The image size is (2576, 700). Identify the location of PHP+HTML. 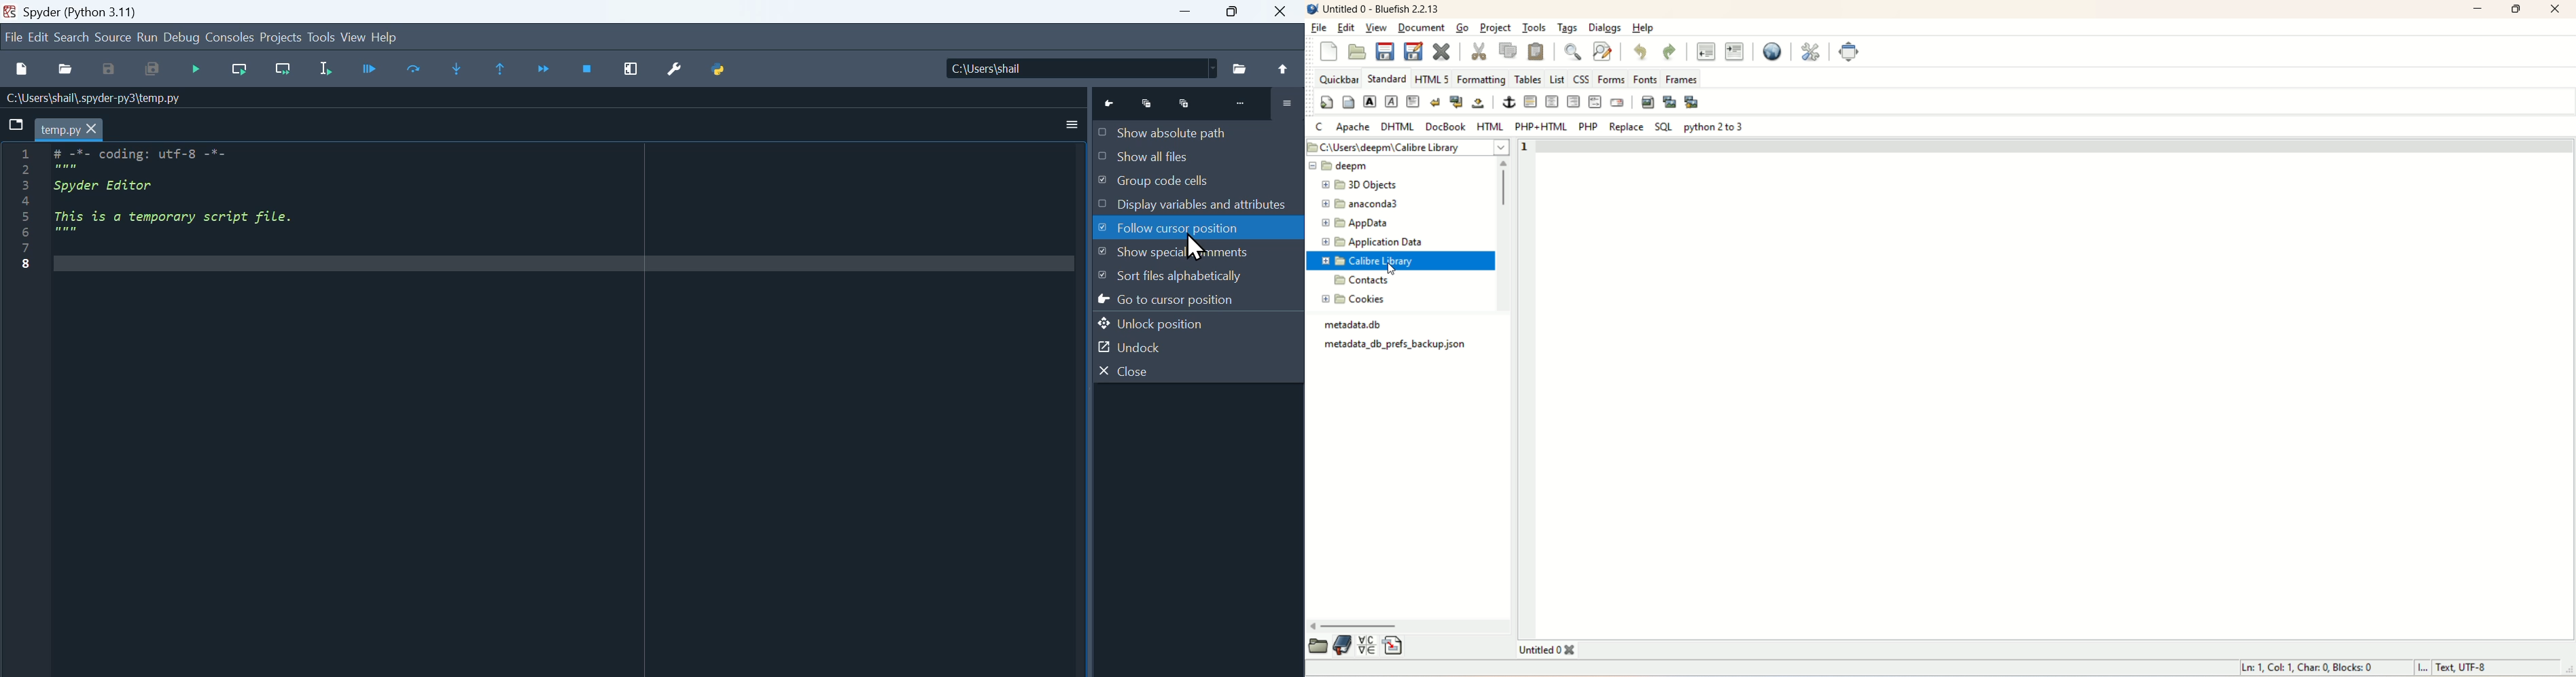
(1538, 127).